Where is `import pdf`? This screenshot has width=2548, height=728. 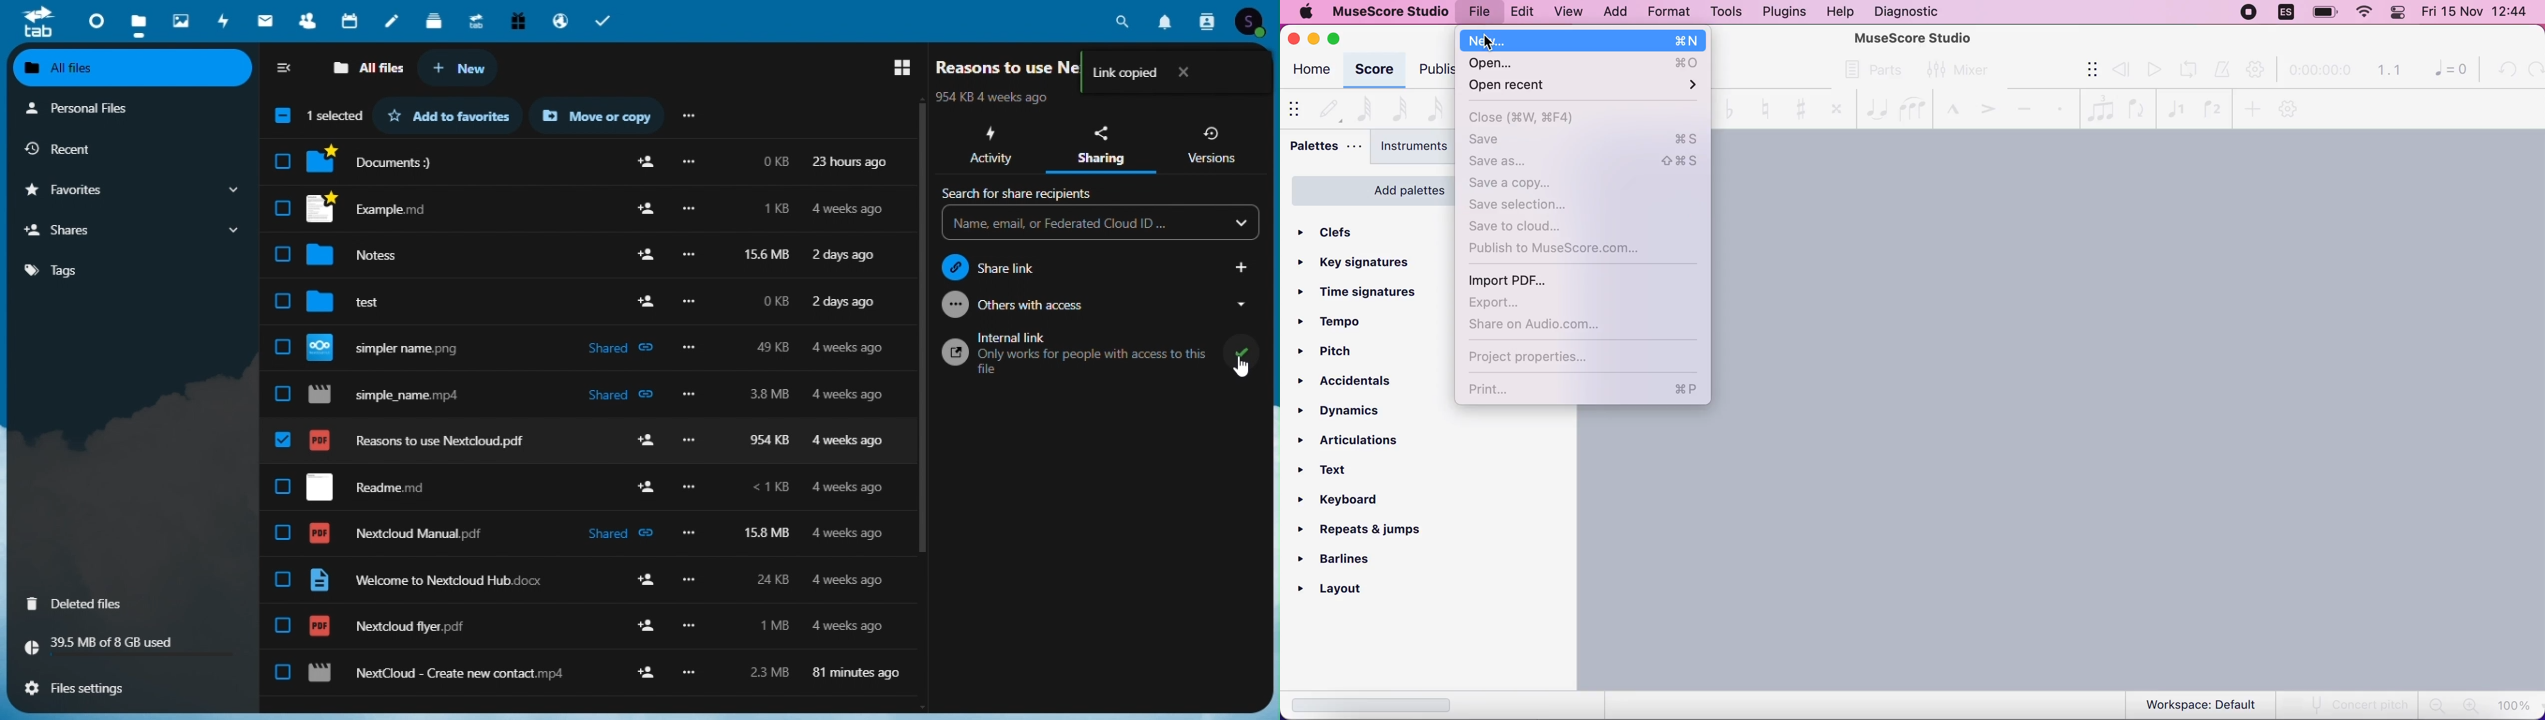 import pdf is located at coordinates (1536, 279).